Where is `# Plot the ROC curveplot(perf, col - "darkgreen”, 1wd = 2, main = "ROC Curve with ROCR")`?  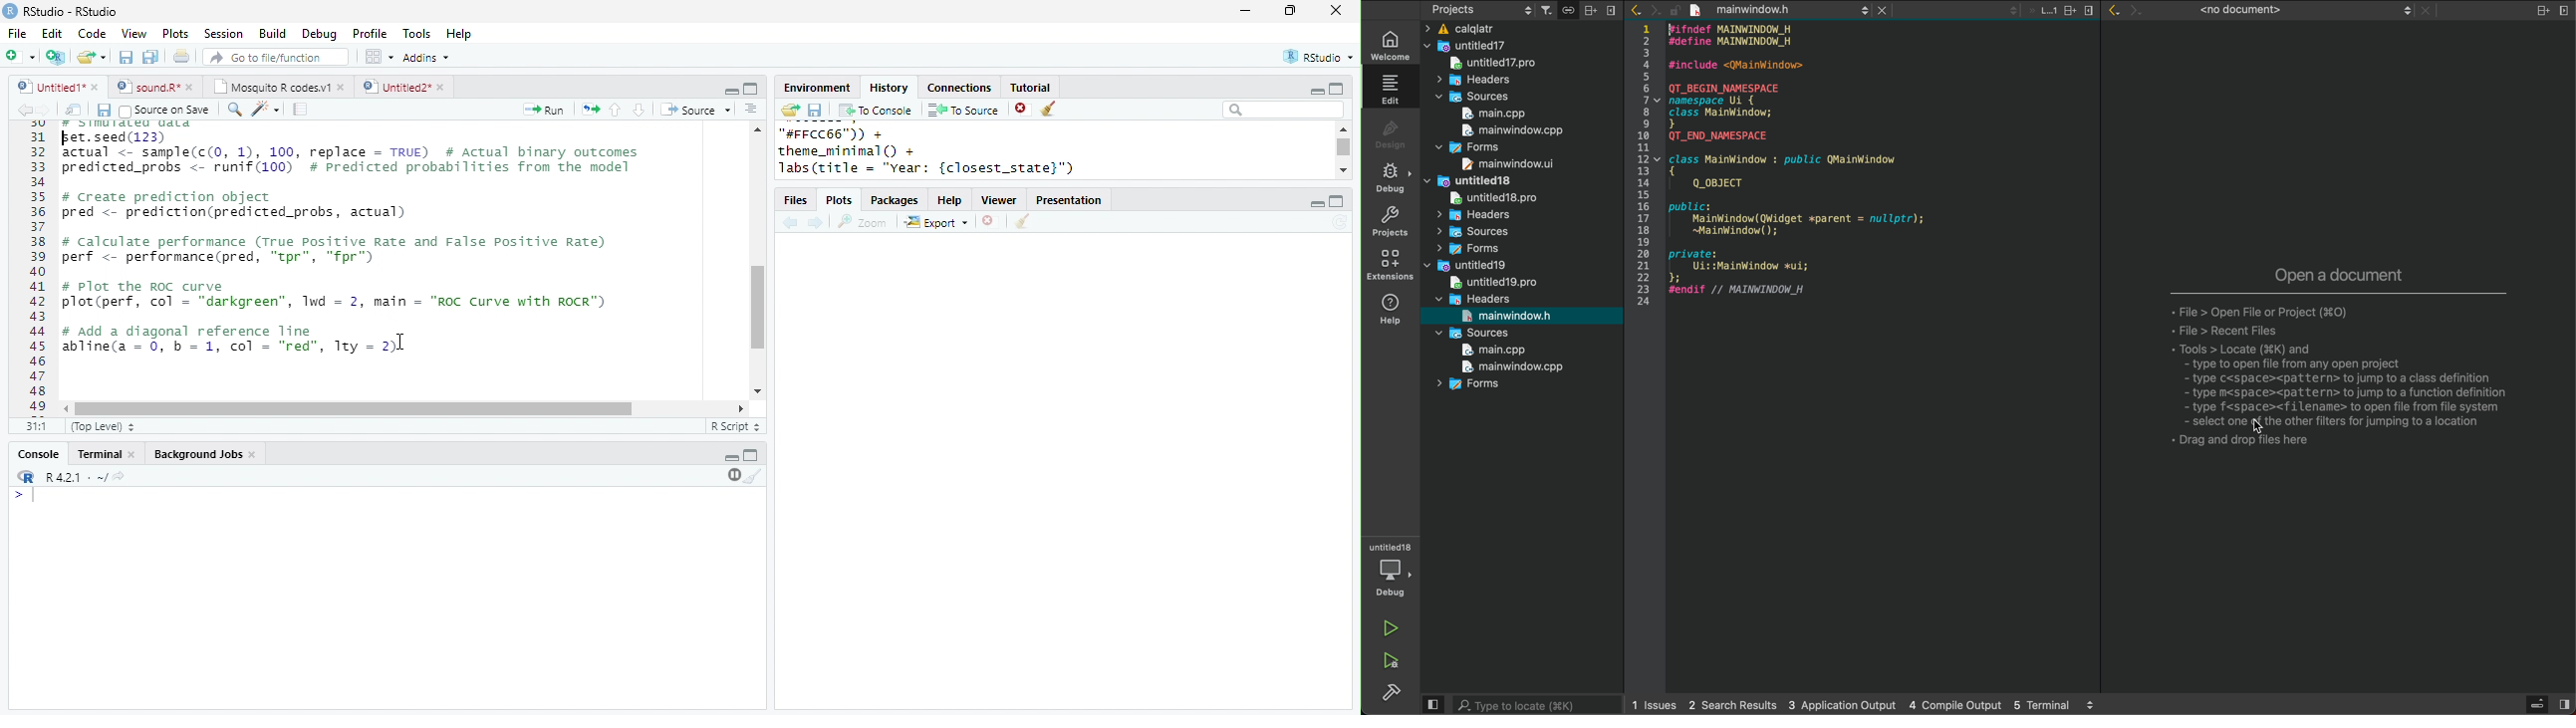 # Plot the ROC curveplot(perf, col - "darkgreen”, 1wd = 2, main = "ROC Curve with ROCR") is located at coordinates (338, 296).